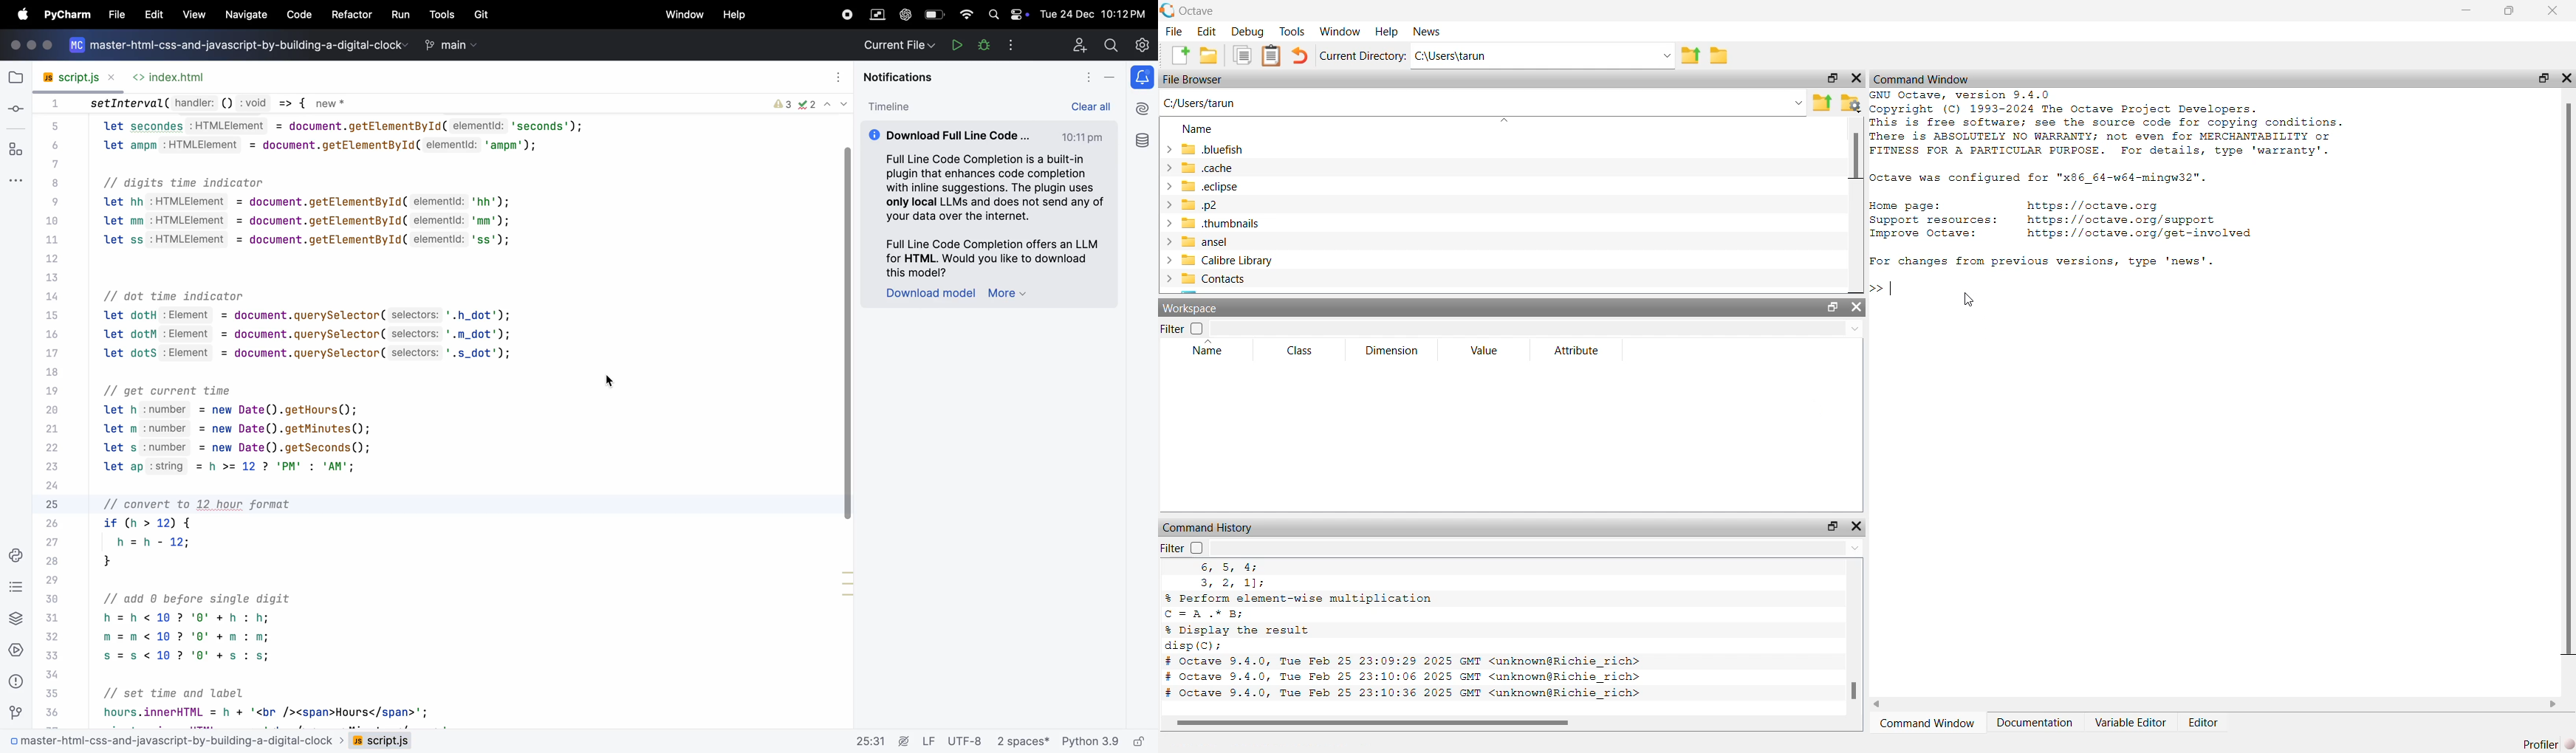 The height and width of the screenshot is (756, 2576). I want to click on logo, so click(76, 48).